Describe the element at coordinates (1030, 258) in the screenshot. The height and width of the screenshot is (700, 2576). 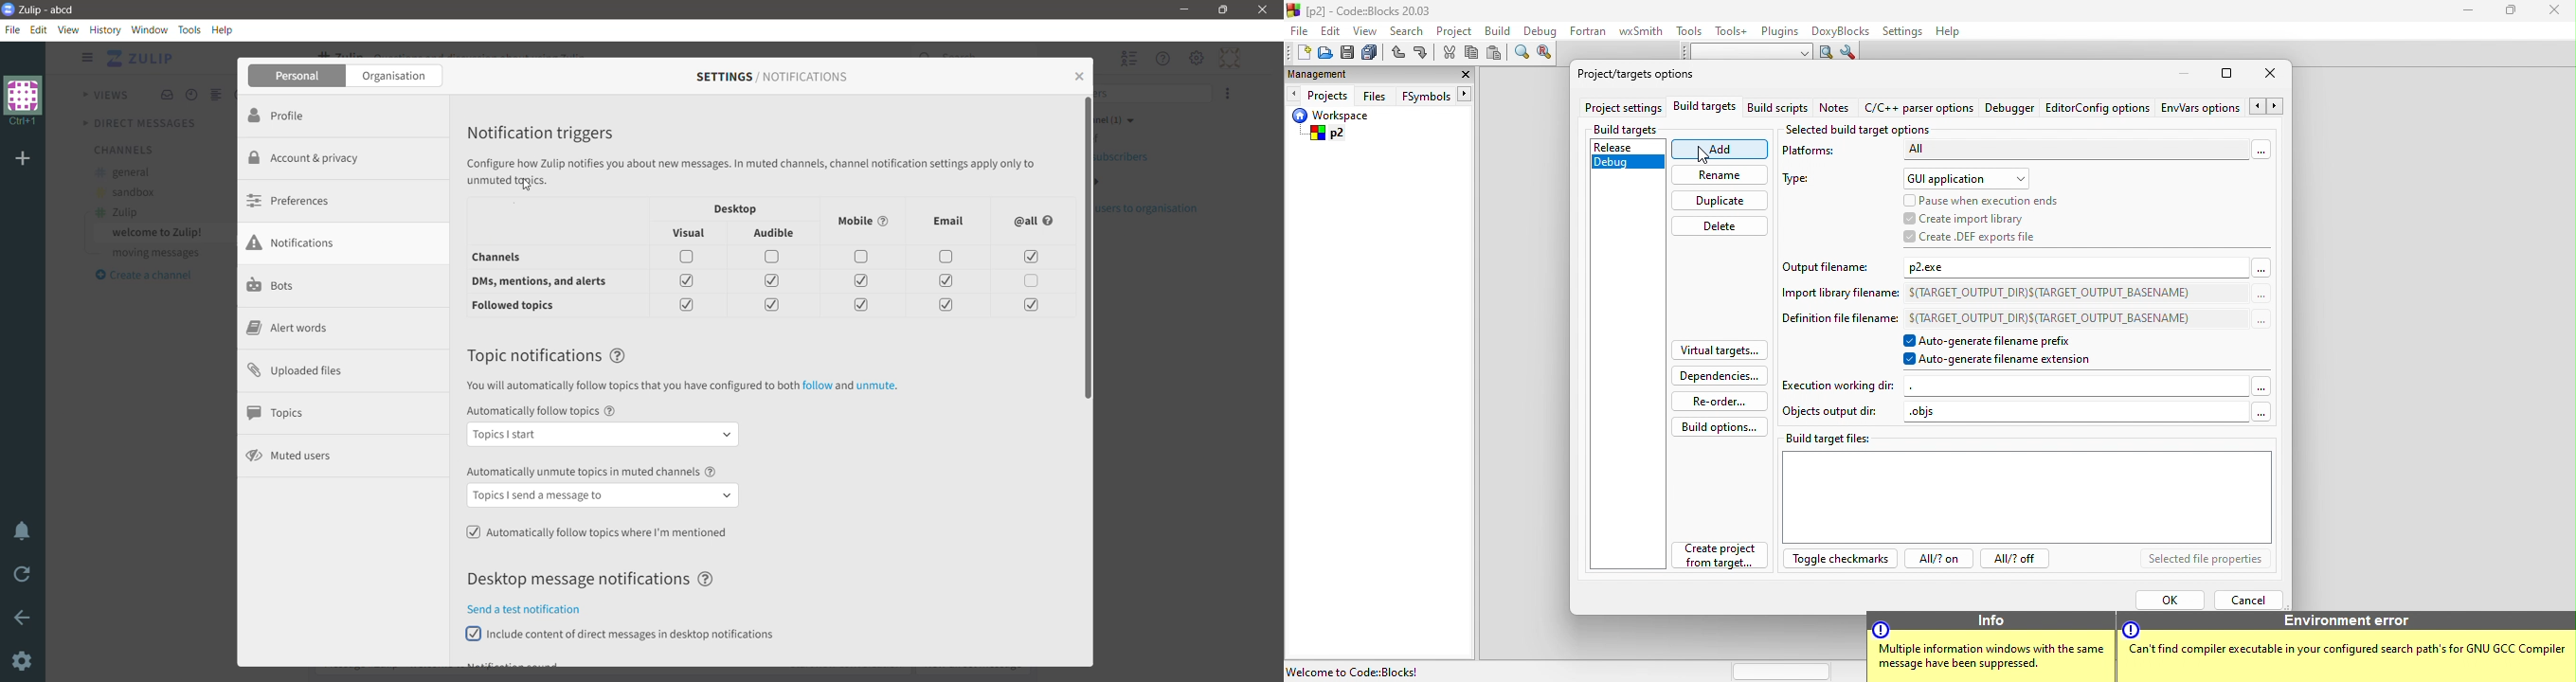
I see `check box` at that location.